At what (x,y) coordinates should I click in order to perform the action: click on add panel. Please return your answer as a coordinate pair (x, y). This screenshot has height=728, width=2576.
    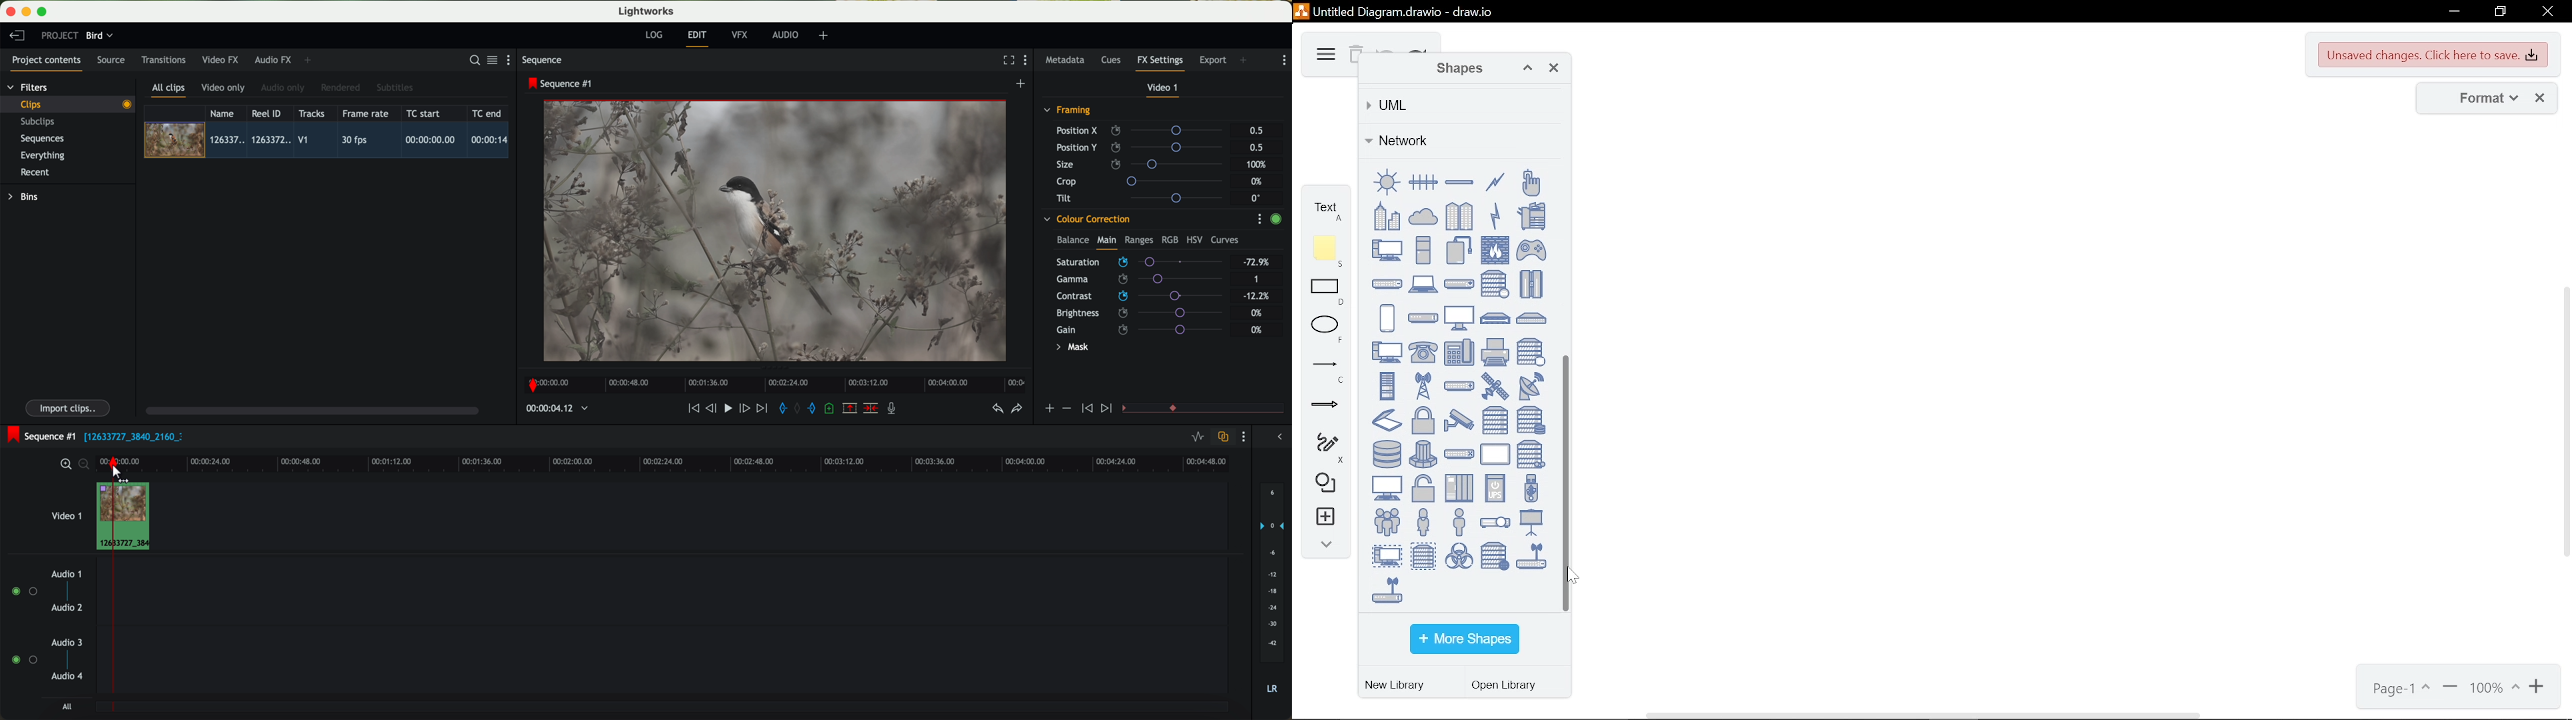
    Looking at the image, I should click on (1246, 61).